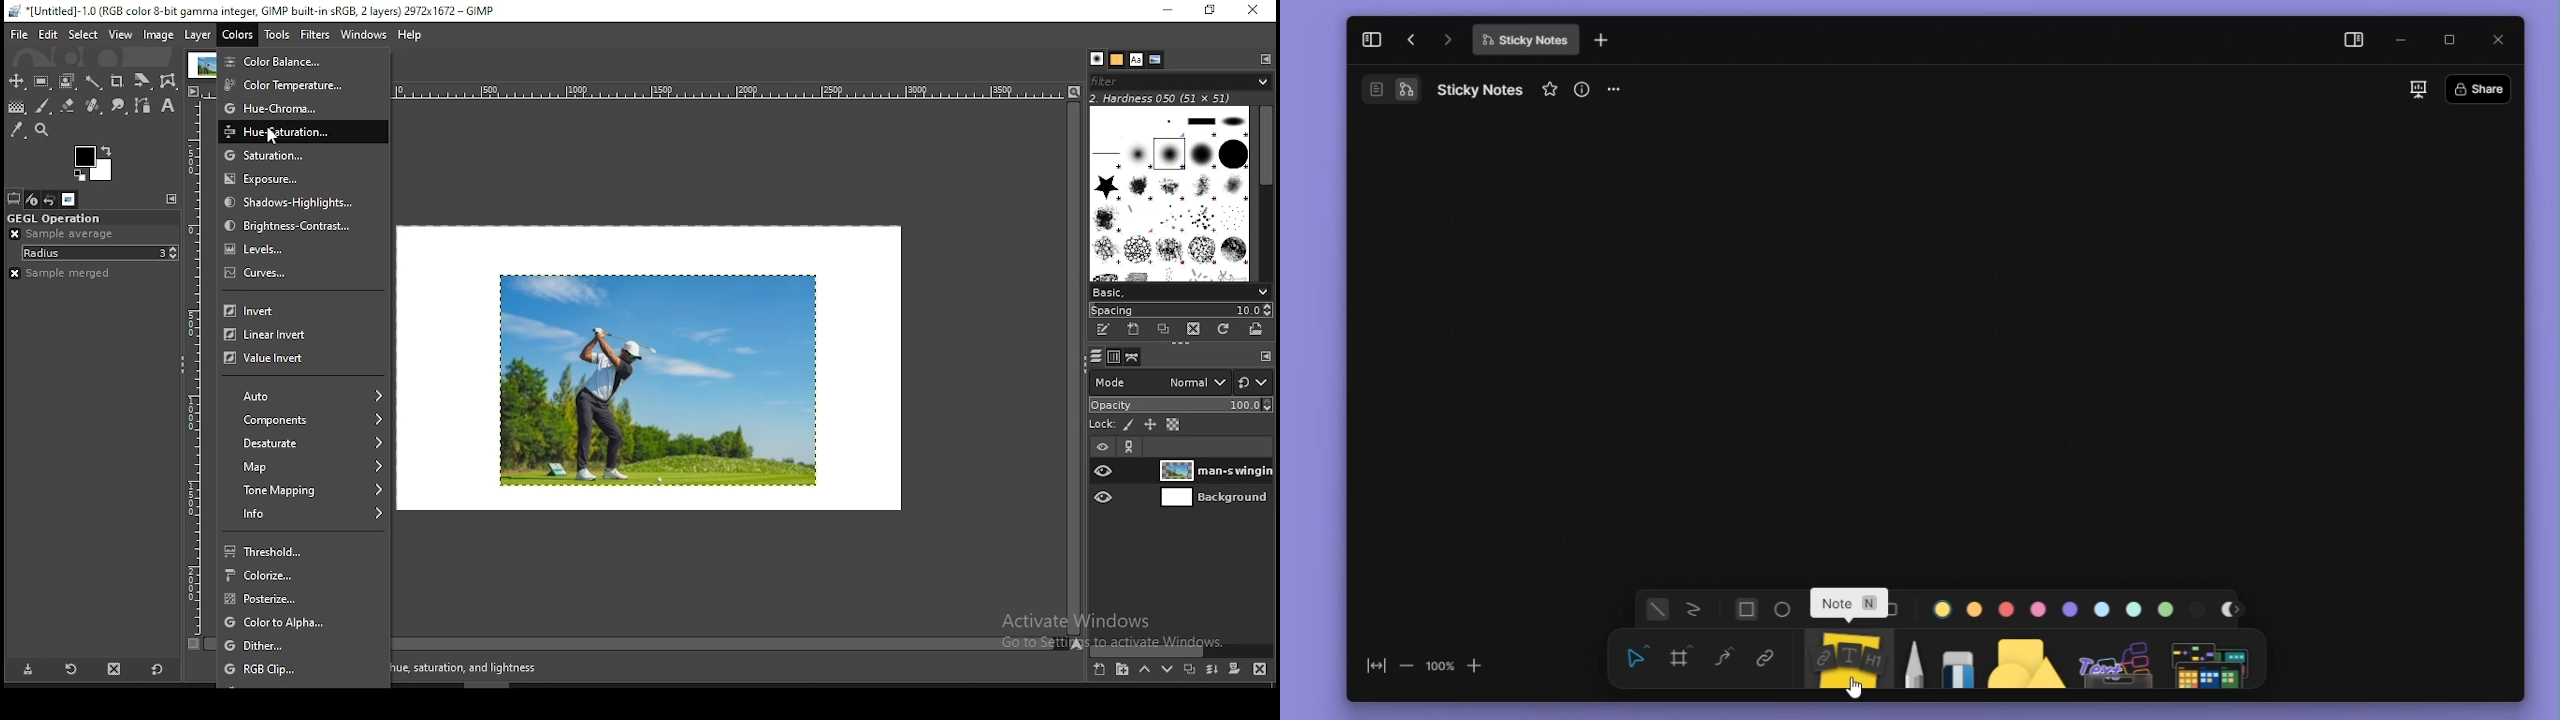 Image resolution: width=2576 pixels, height=728 pixels. What do you see at coordinates (1370, 91) in the screenshot?
I see `Document/Page Overview` at bounding box center [1370, 91].